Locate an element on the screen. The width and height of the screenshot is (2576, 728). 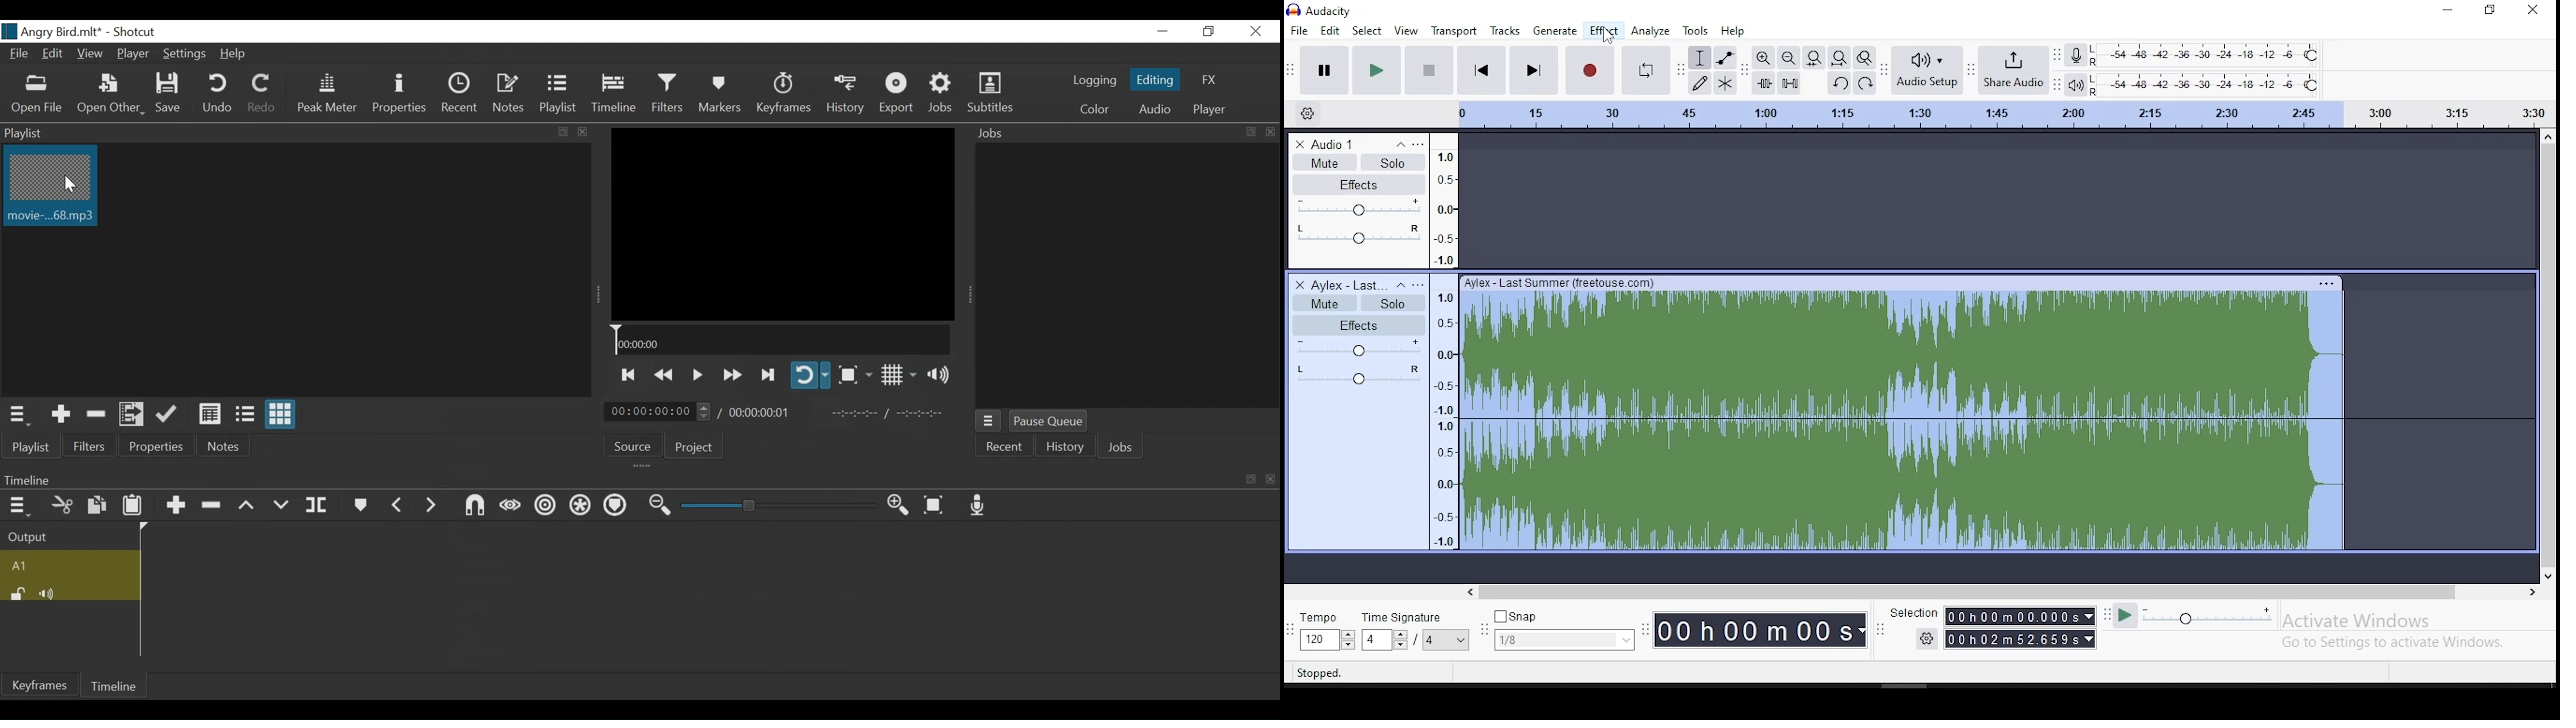
Record audio is located at coordinates (979, 506).